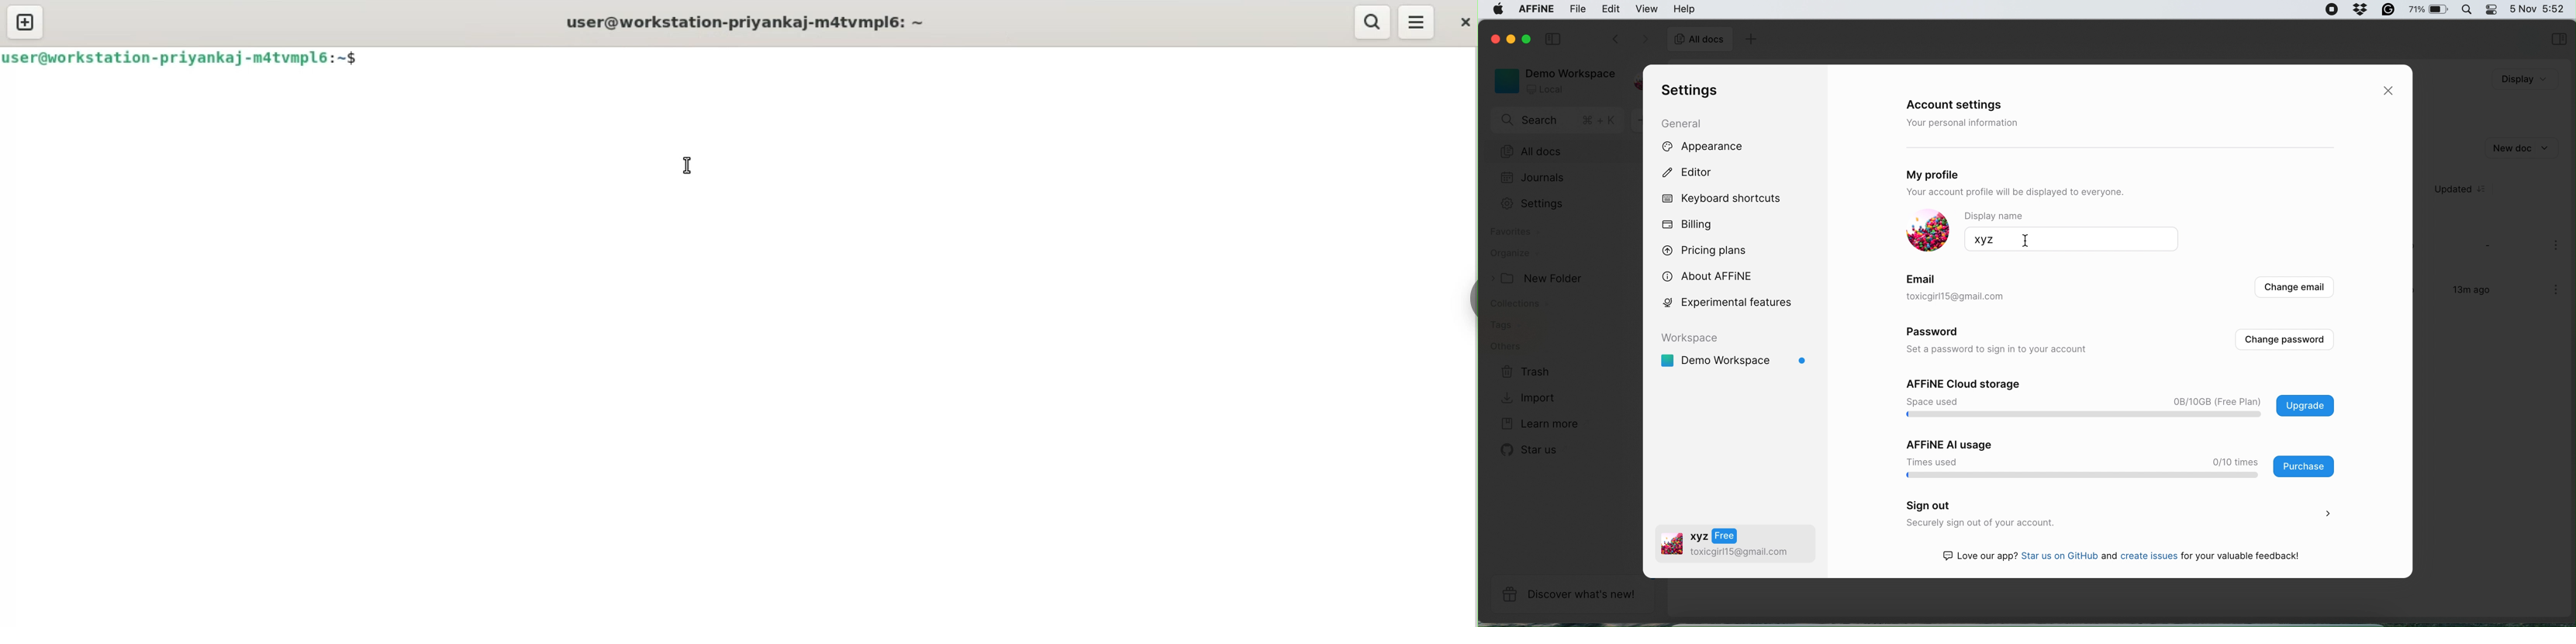 Image resolution: width=2576 pixels, height=644 pixels. Describe the element at coordinates (1552, 80) in the screenshot. I see `demo workspace` at that location.